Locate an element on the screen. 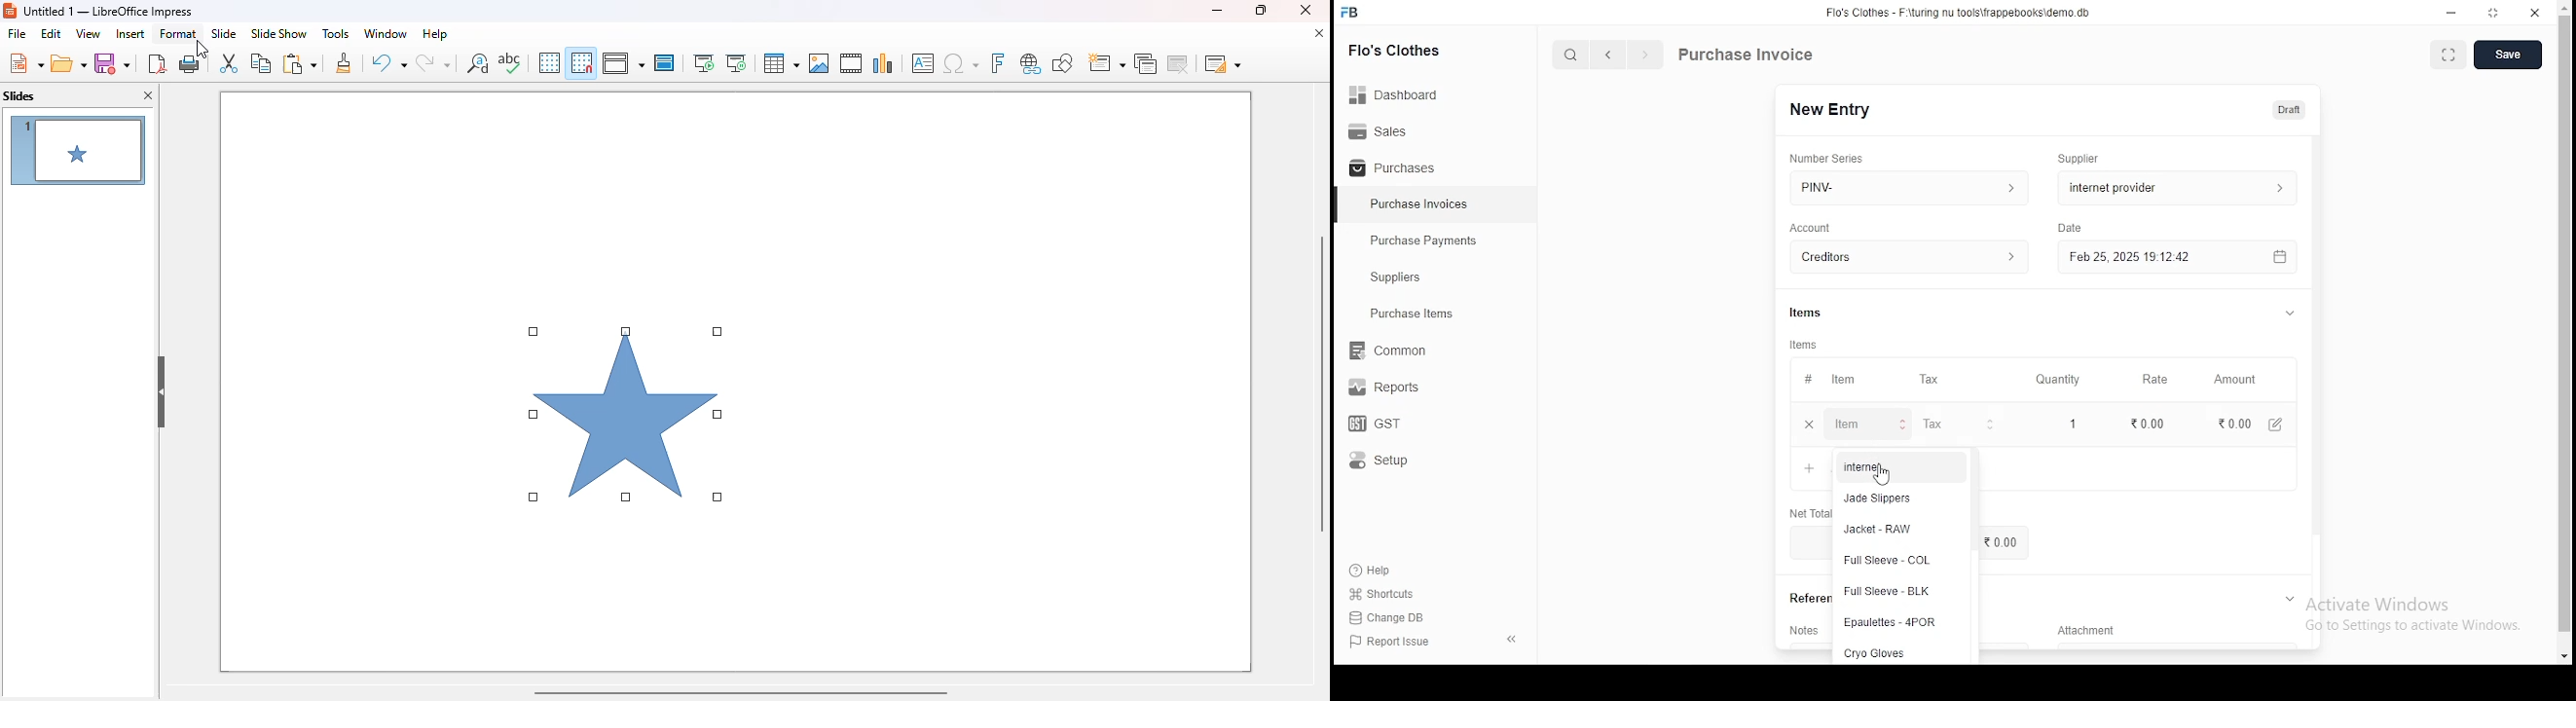 The width and height of the screenshot is (2576, 728). item is located at coordinates (1850, 381).